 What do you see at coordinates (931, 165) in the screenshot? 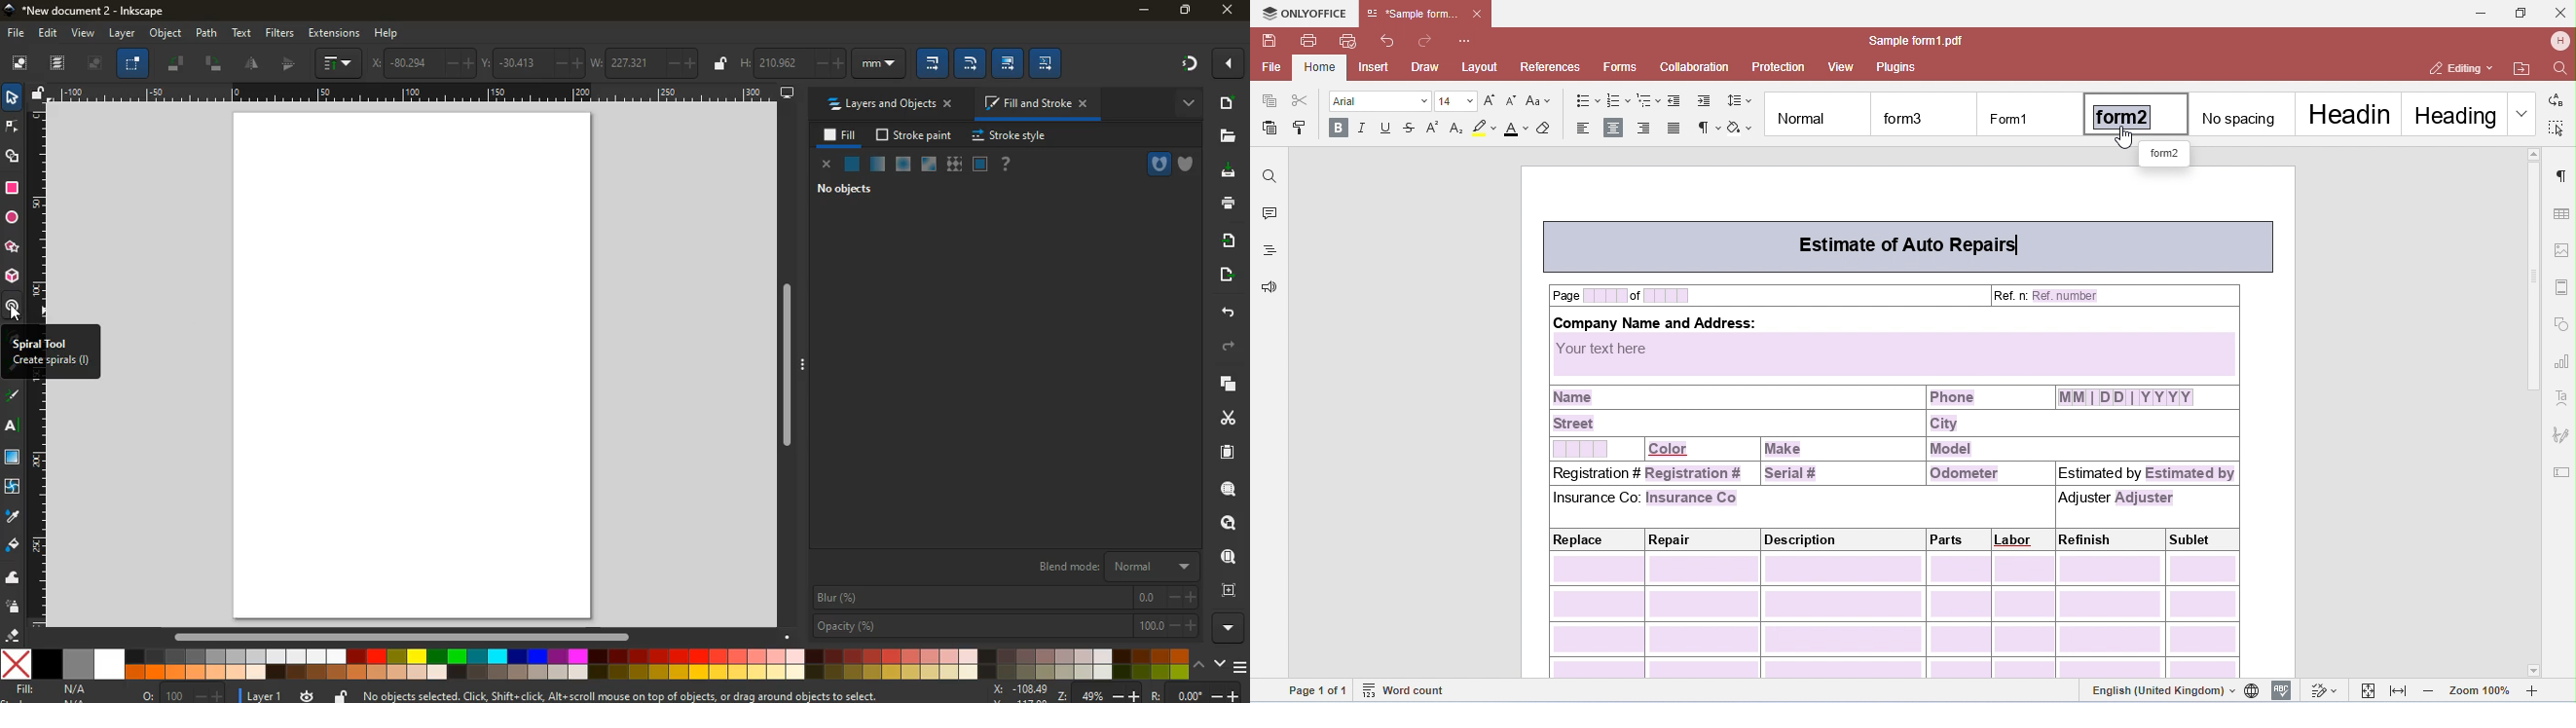
I see `glass` at bounding box center [931, 165].